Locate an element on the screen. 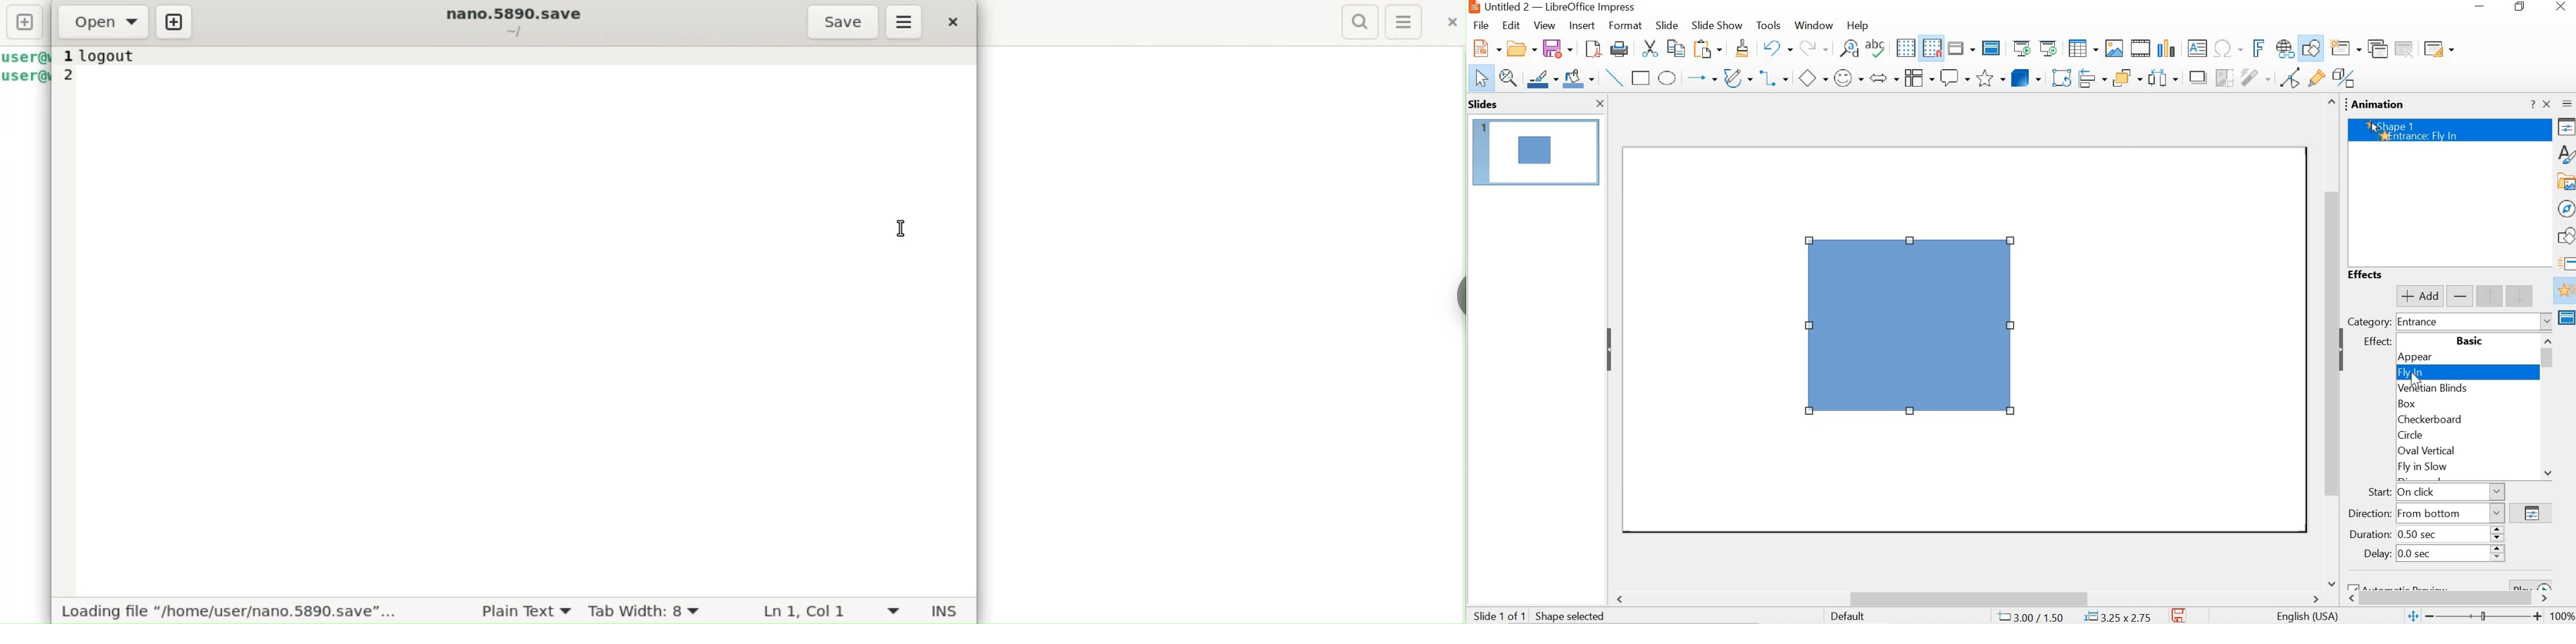 This screenshot has width=2576, height=644. Untitled 2 - LibreOffice Impress is located at coordinates (1550, 8).